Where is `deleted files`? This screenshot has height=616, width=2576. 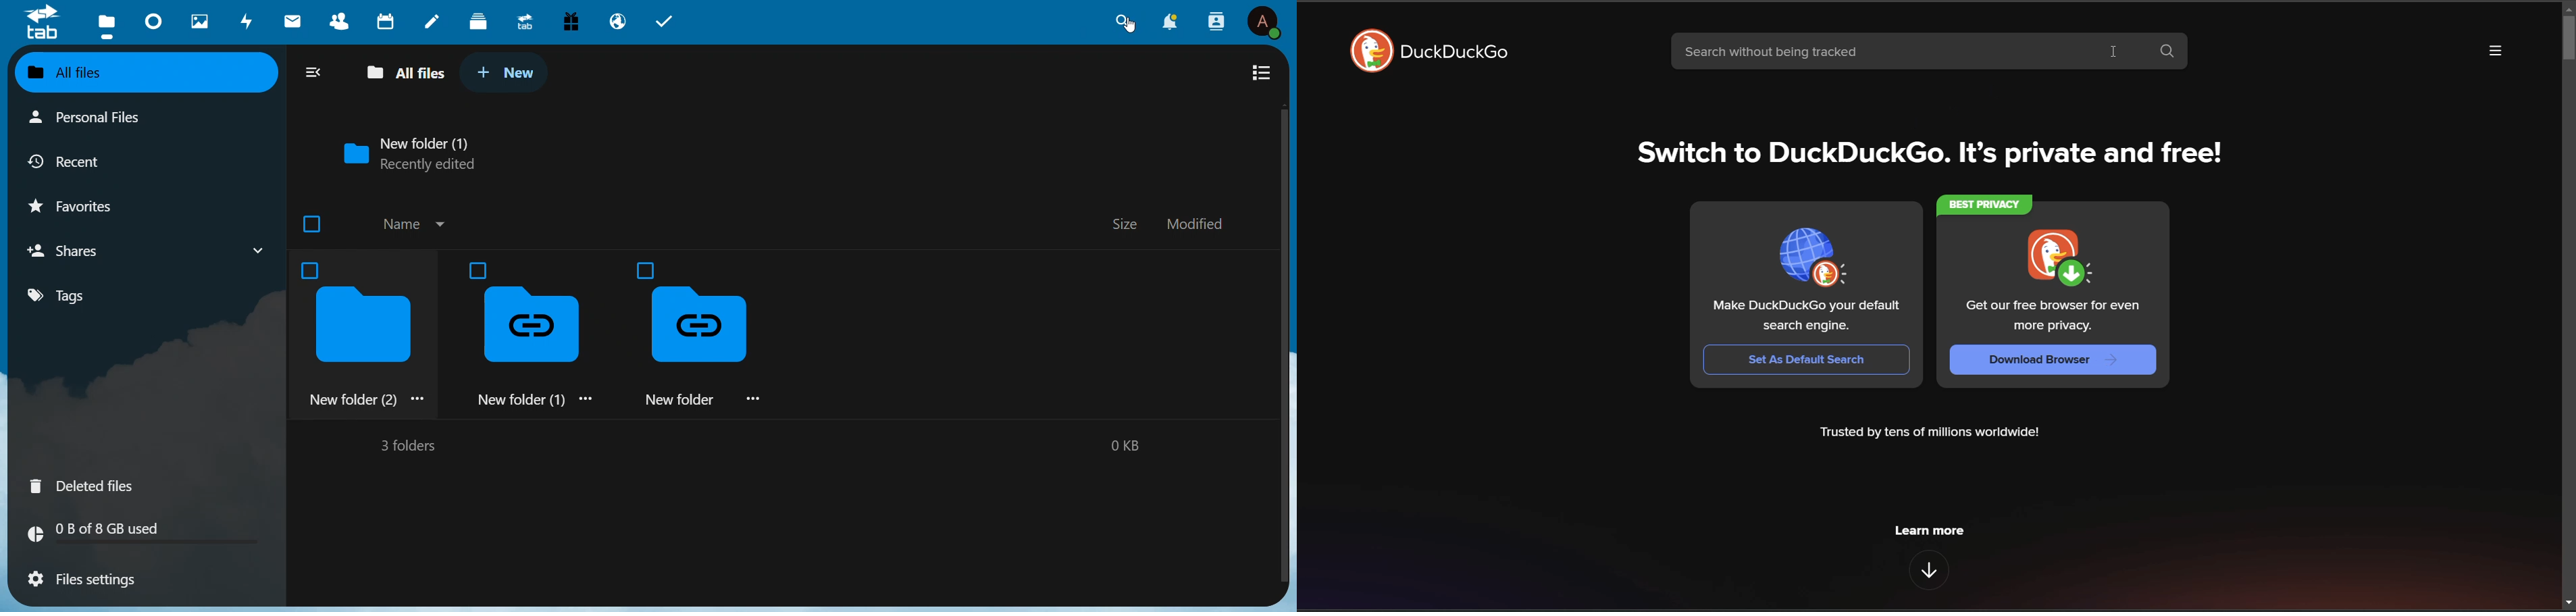 deleted files is located at coordinates (91, 484).